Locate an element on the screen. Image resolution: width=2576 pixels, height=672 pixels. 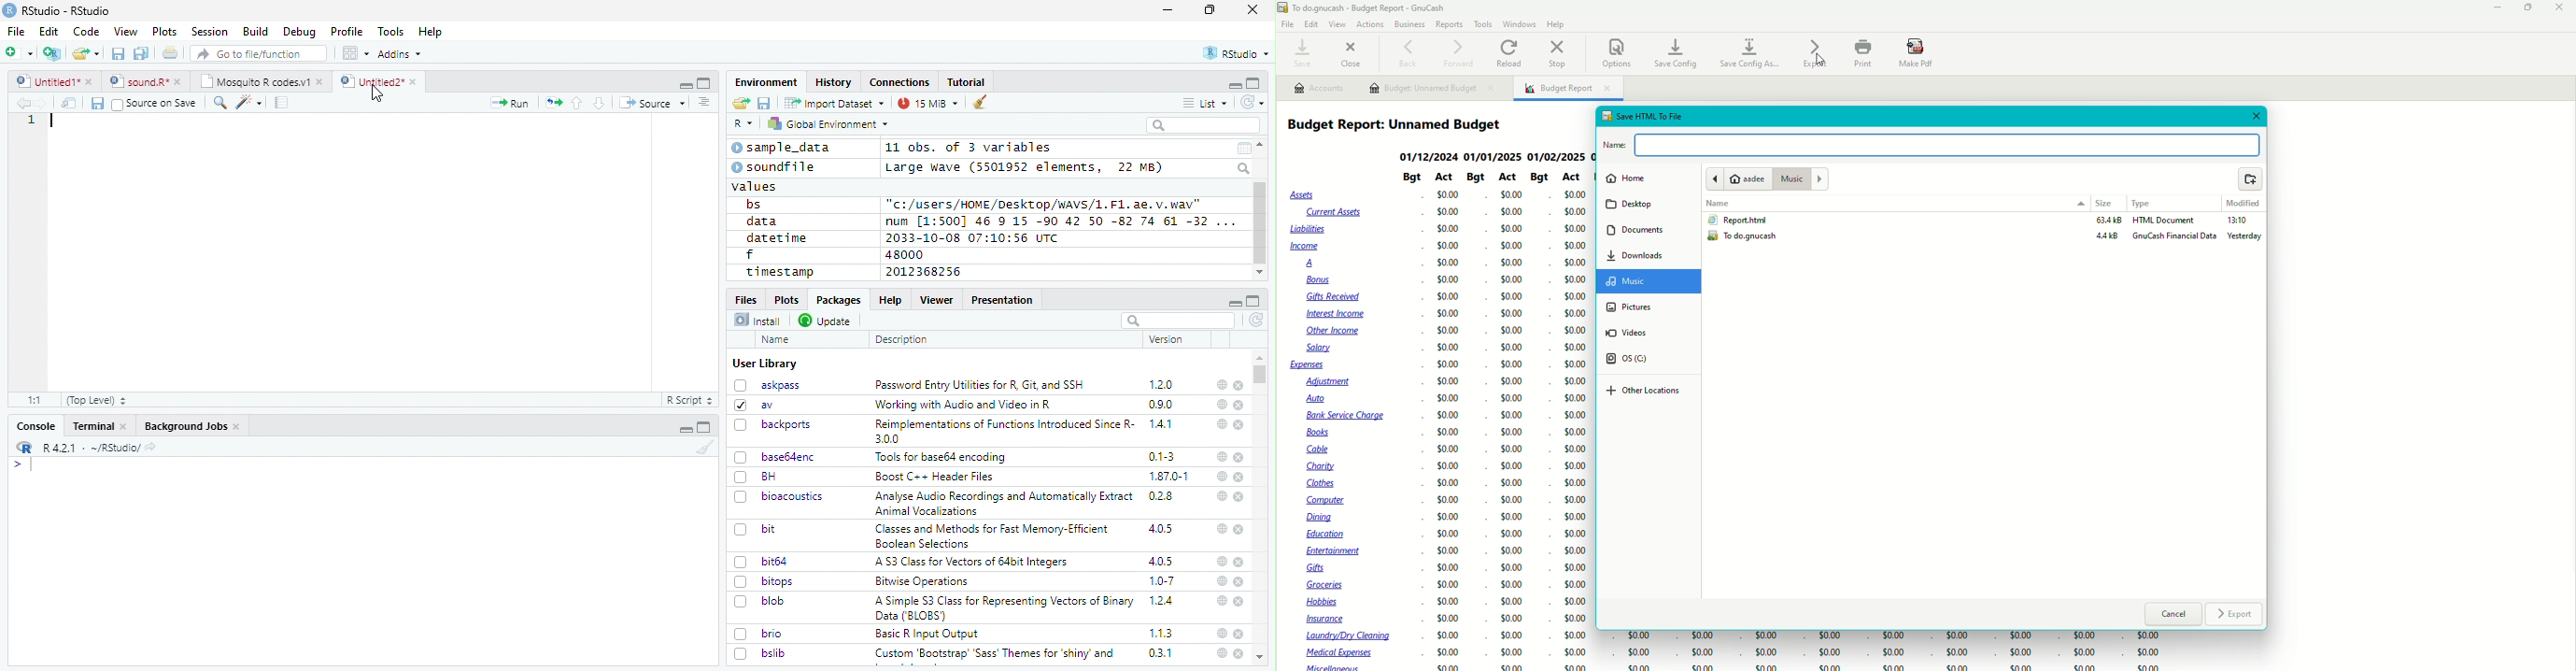
Update is located at coordinates (827, 321).